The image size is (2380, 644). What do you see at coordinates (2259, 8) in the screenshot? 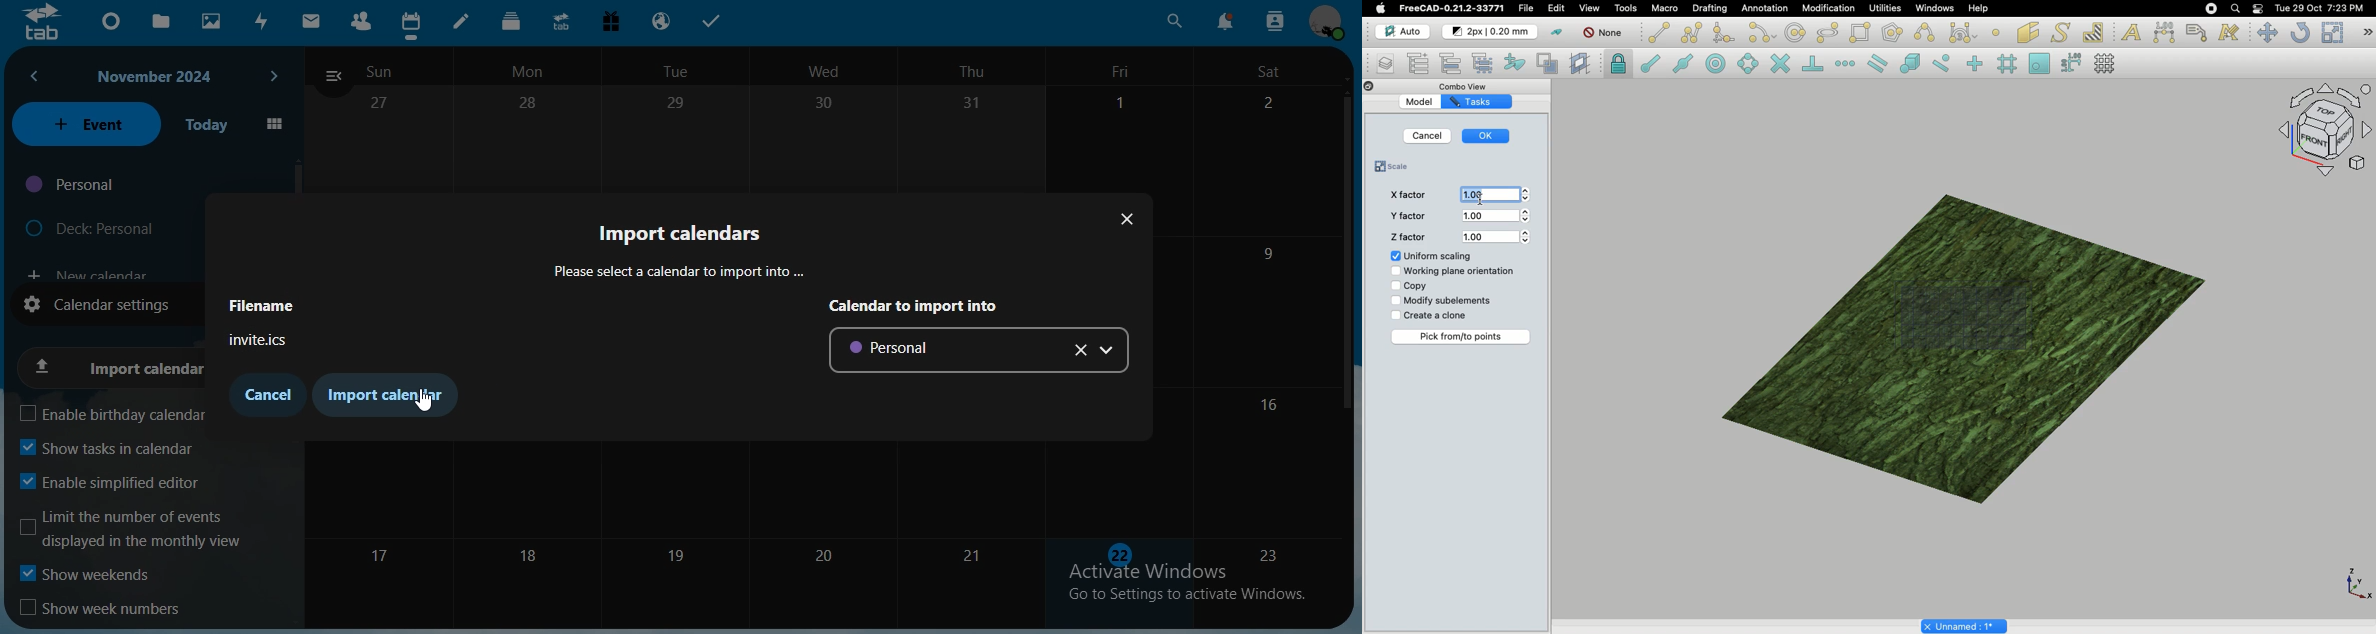
I see `Notification` at bounding box center [2259, 8].